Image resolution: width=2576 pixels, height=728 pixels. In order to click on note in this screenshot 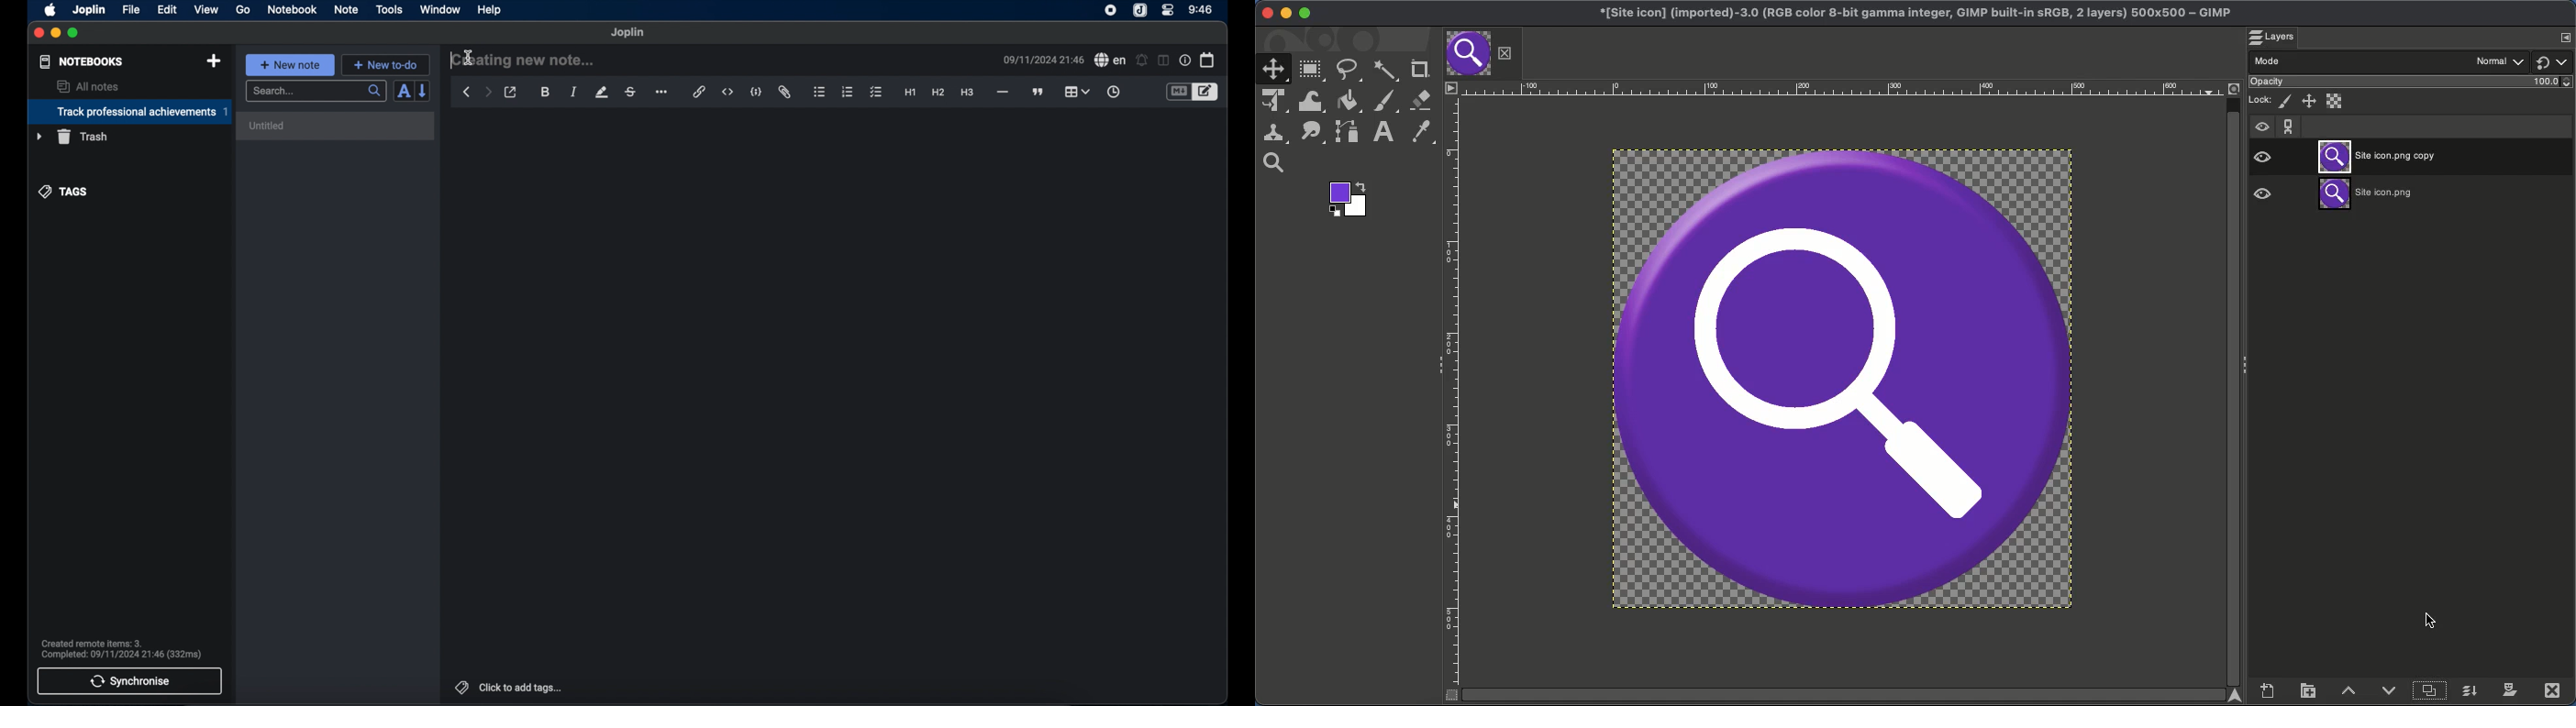, I will do `click(346, 9)`.